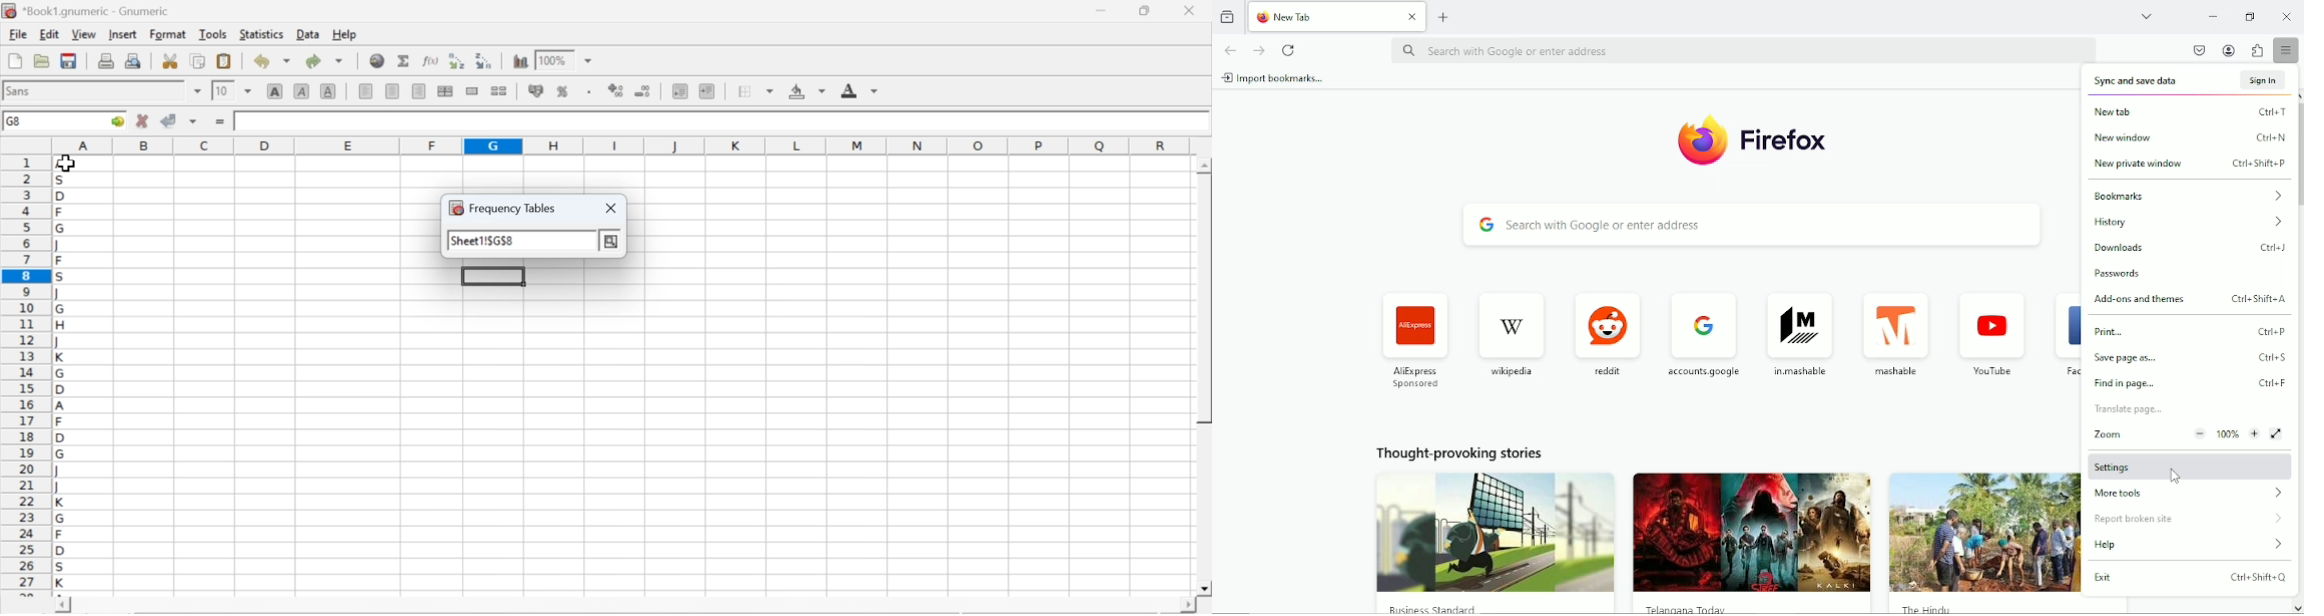 The width and height of the screenshot is (2324, 616). Describe the element at coordinates (625, 606) in the screenshot. I see `scroll bar` at that location.